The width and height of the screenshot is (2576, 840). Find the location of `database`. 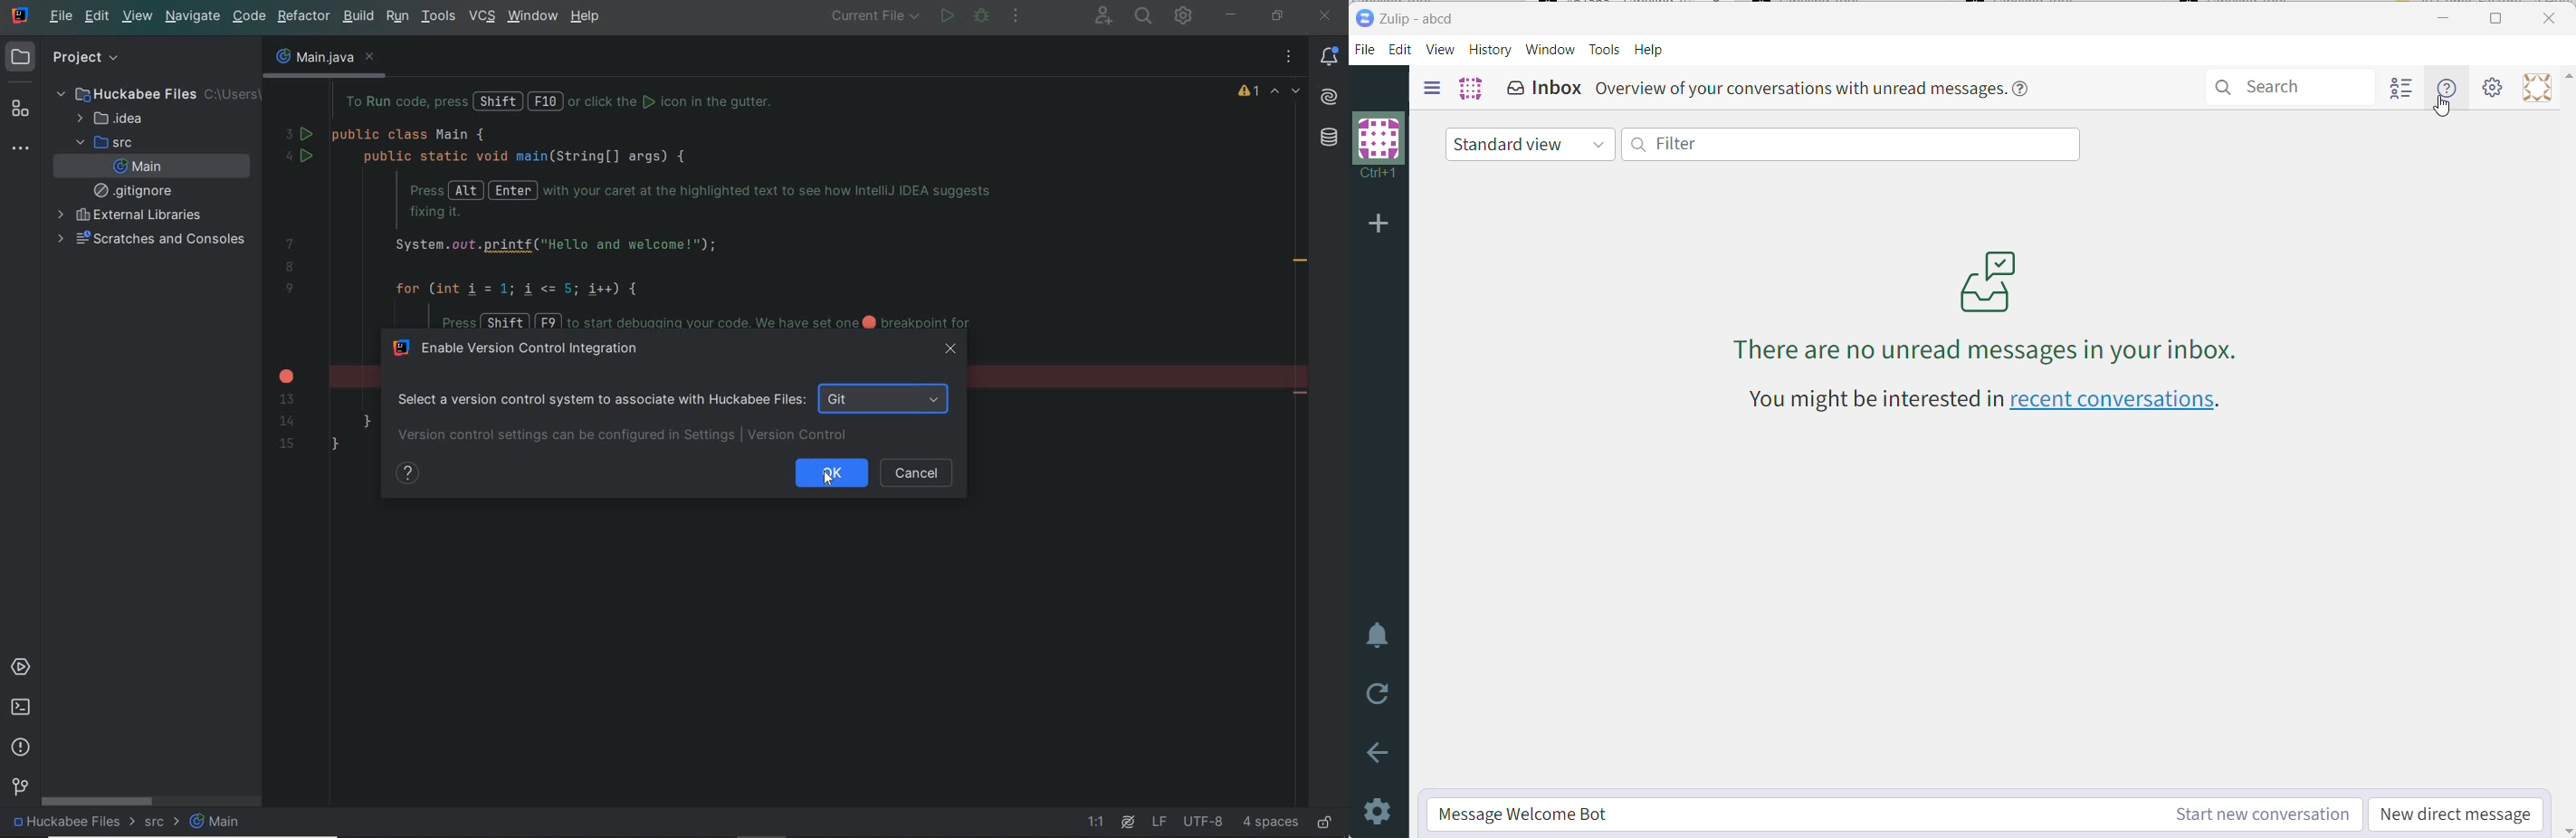

database is located at coordinates (1329, 139).